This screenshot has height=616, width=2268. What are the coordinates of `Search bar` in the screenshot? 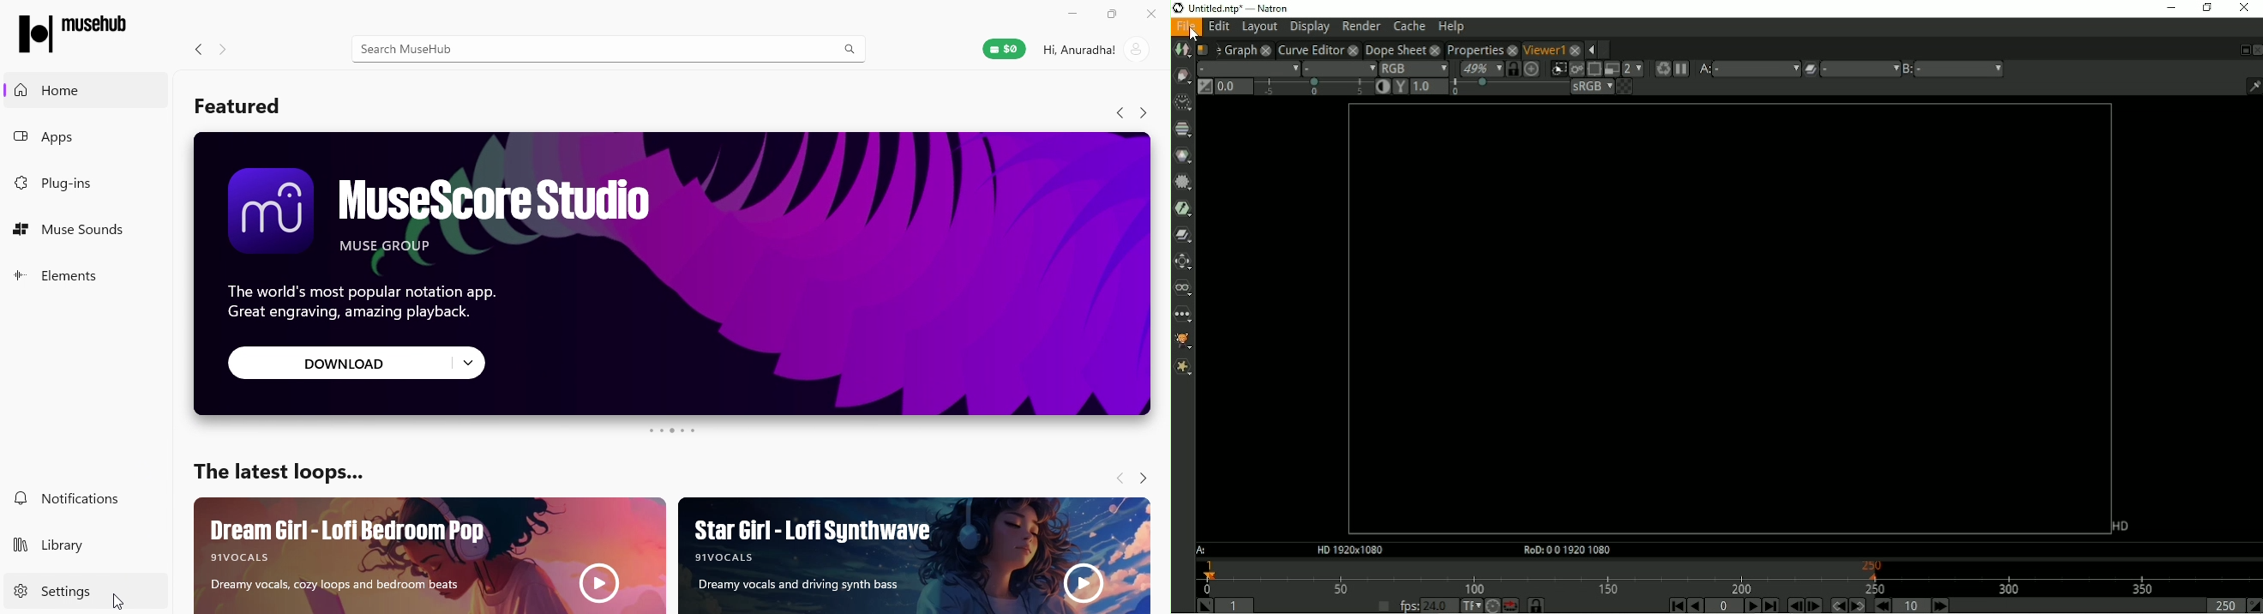 It's located at (617, 46).